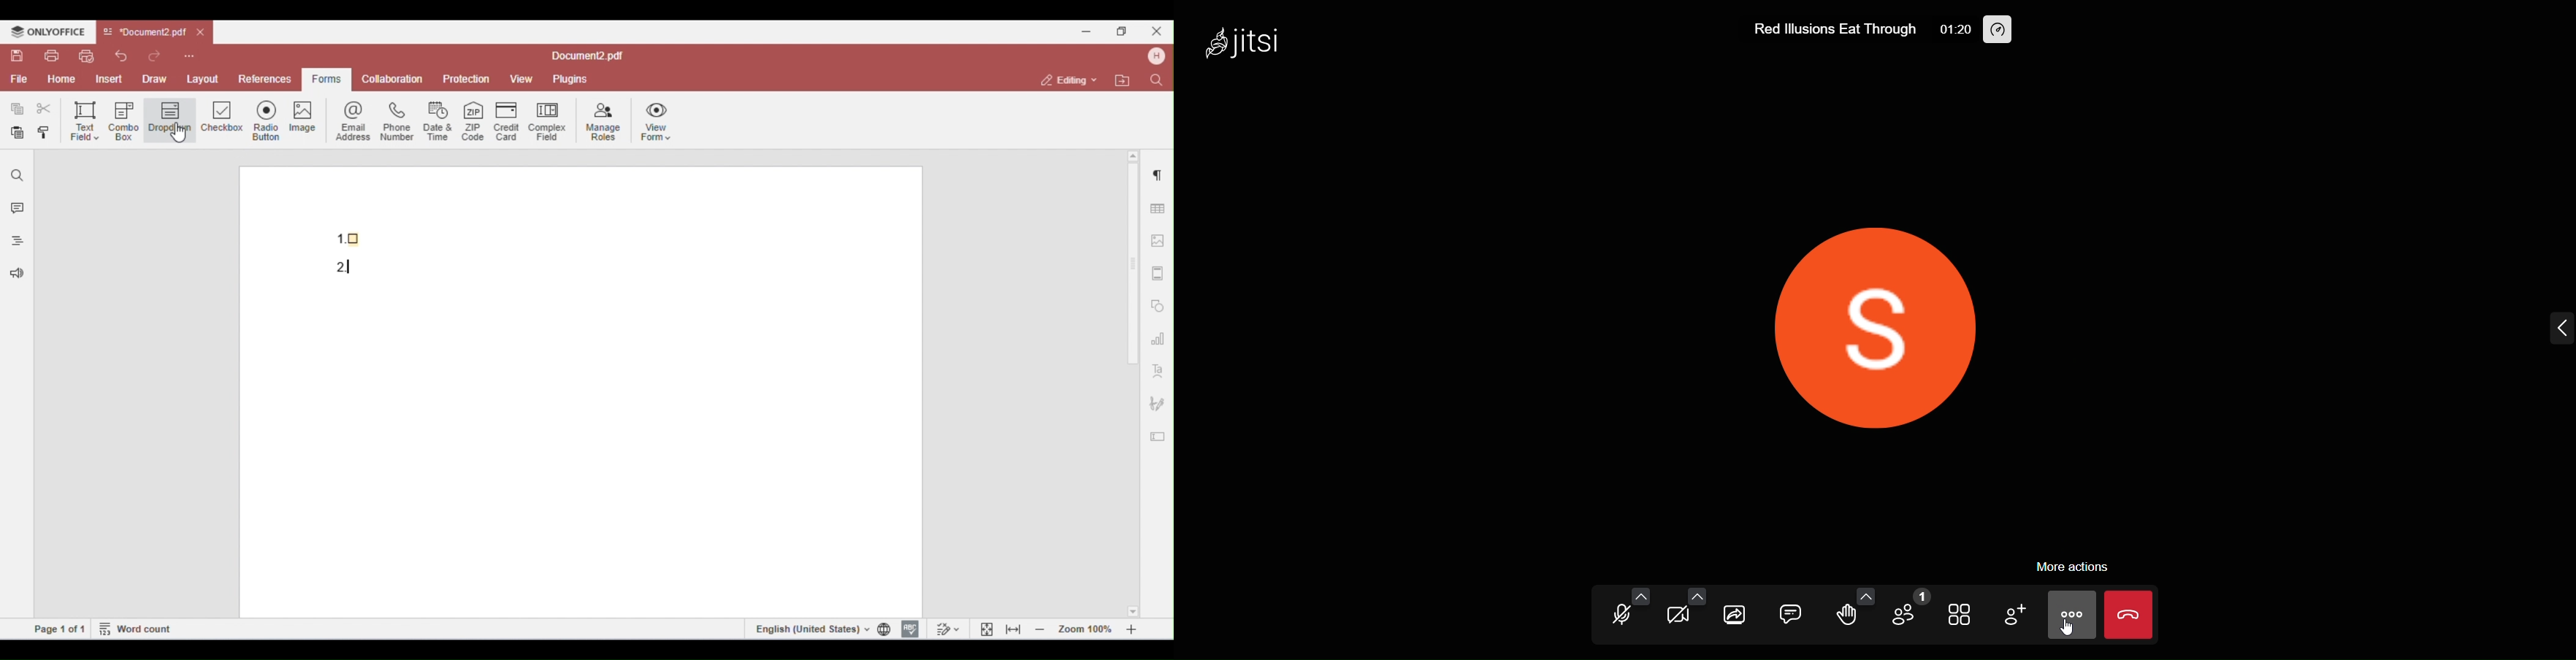 The image size is (2576, 672). What do you see at coordinates (1699, 596) in the screenshot?
I see `more camera options` at bounding box center [1699, 596].